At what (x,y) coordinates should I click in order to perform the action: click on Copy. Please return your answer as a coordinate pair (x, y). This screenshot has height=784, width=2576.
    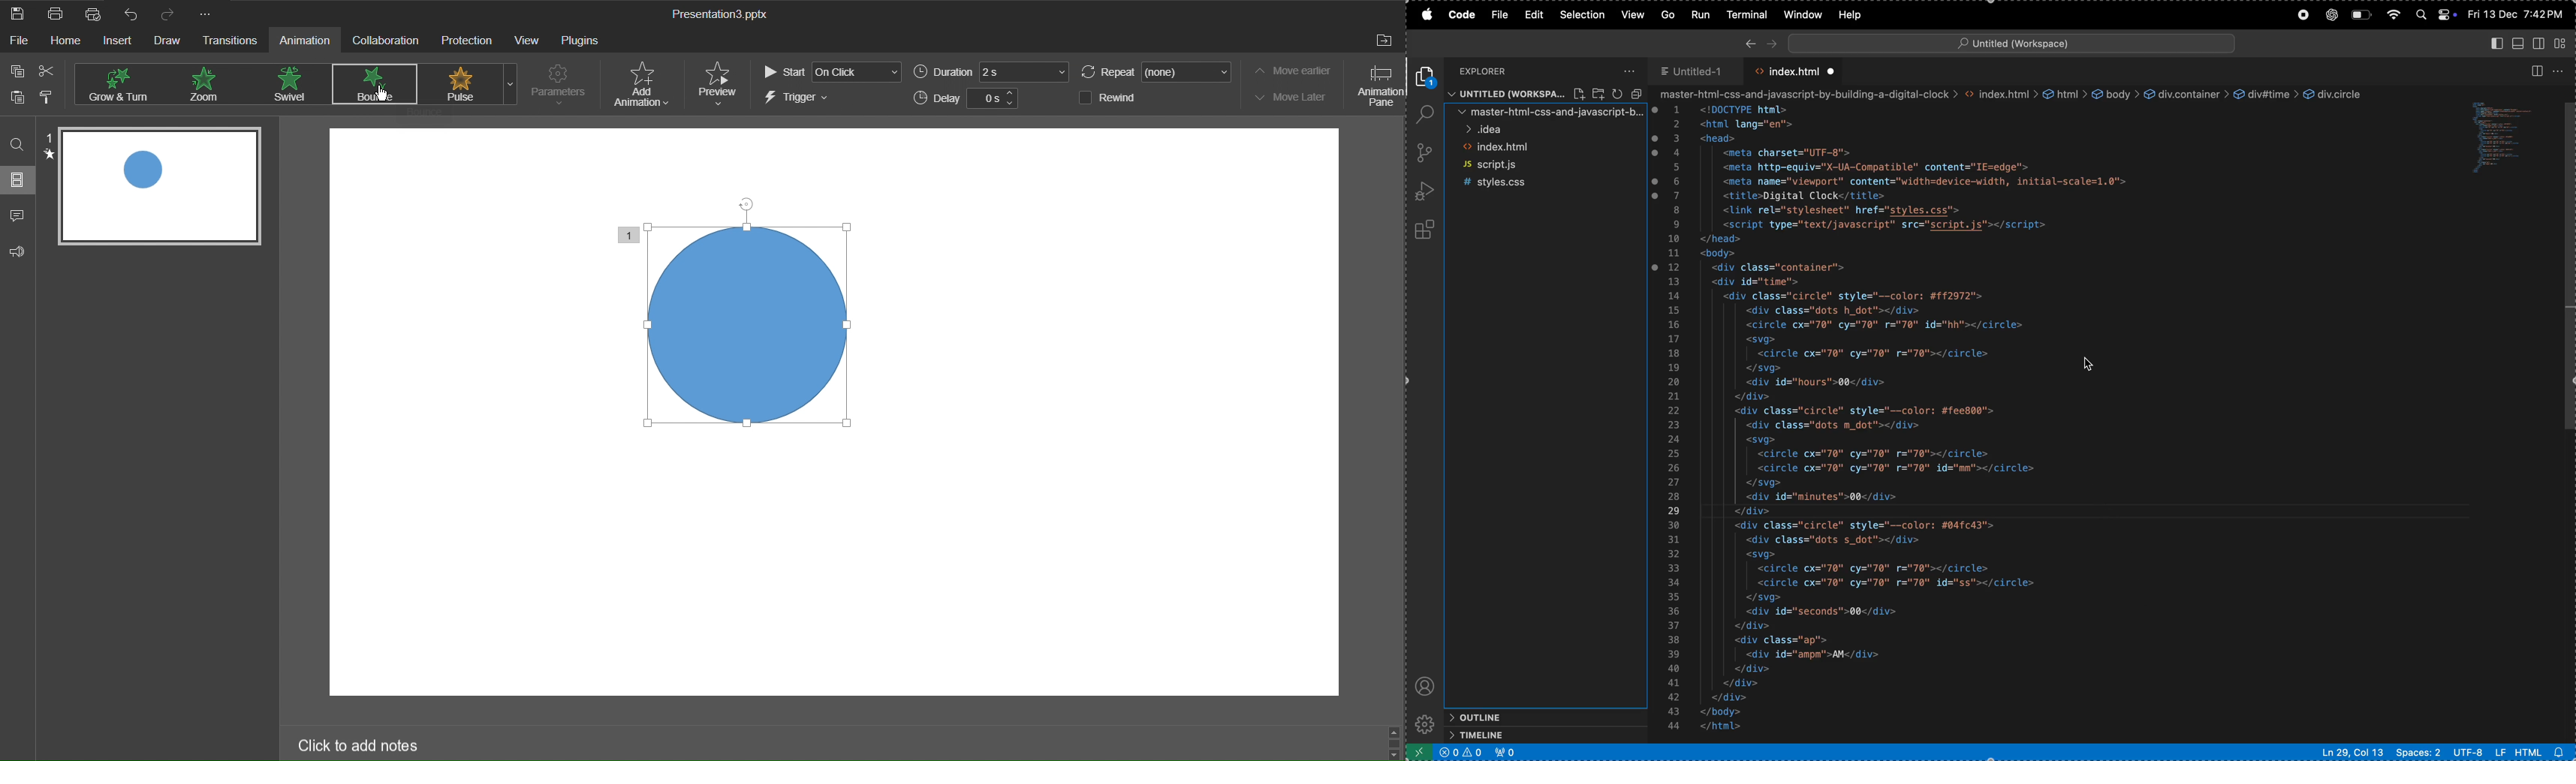
    Looking at the image, I should click on (17, 70).